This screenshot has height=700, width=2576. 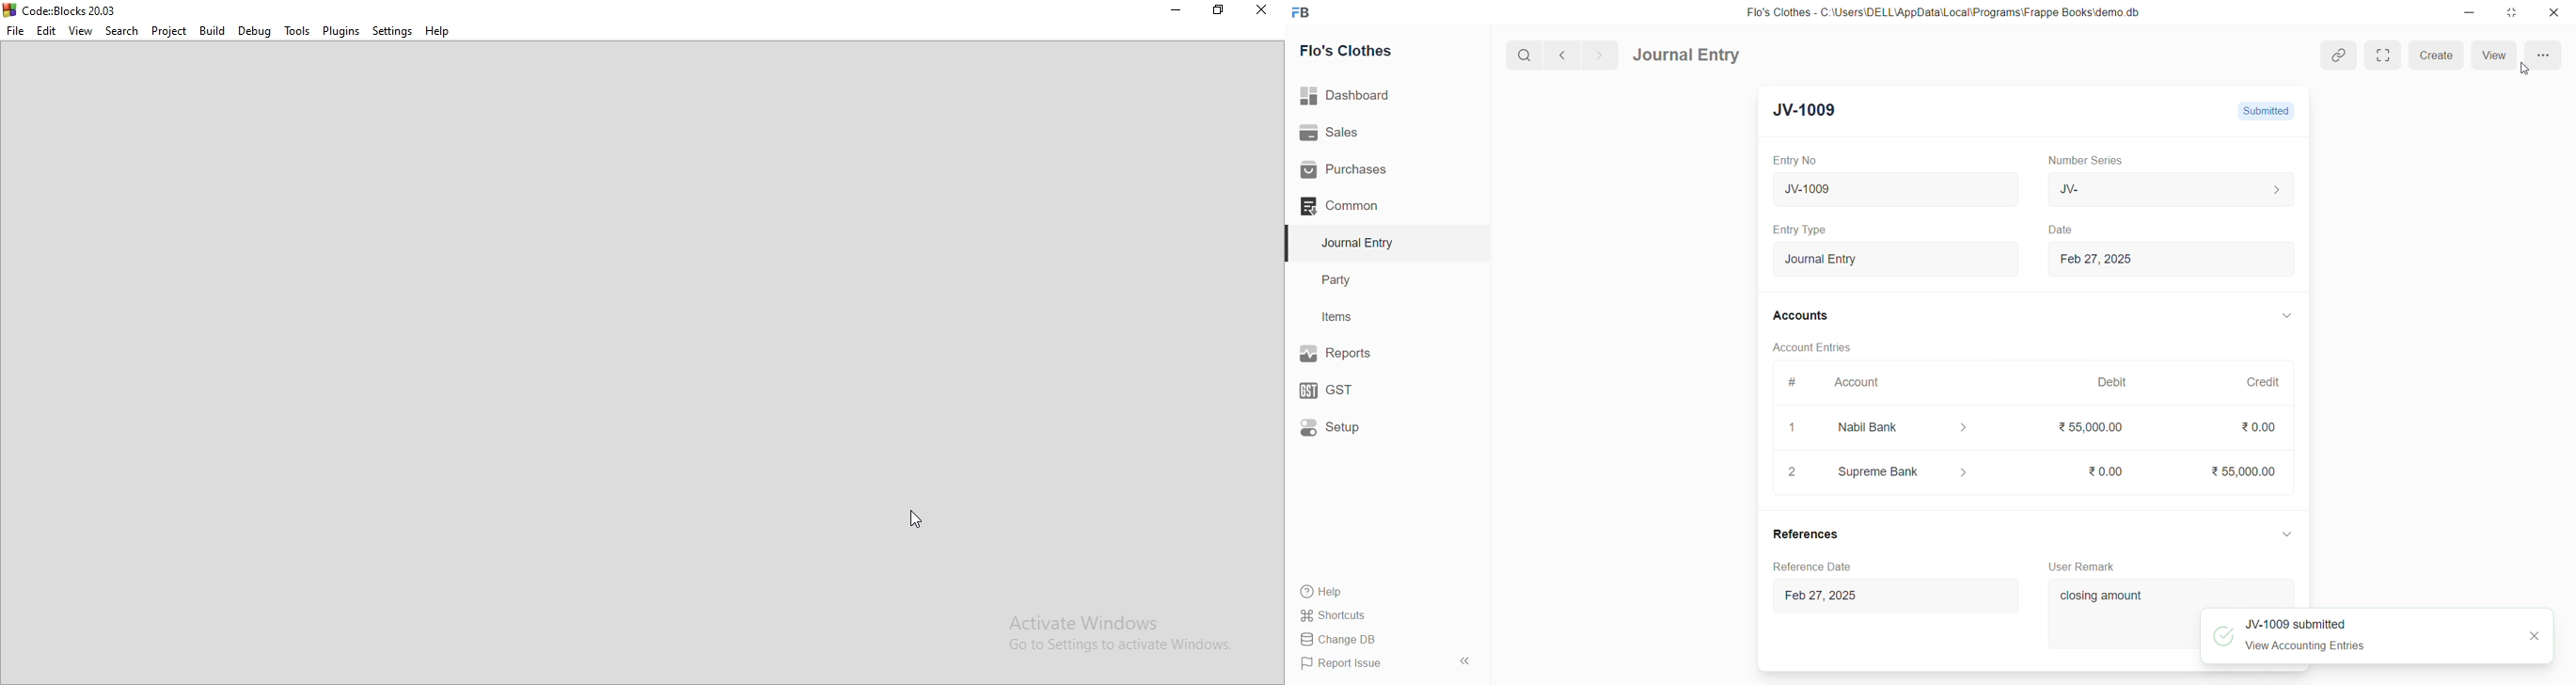 I want to click on Help, so click(x=437, y=33).